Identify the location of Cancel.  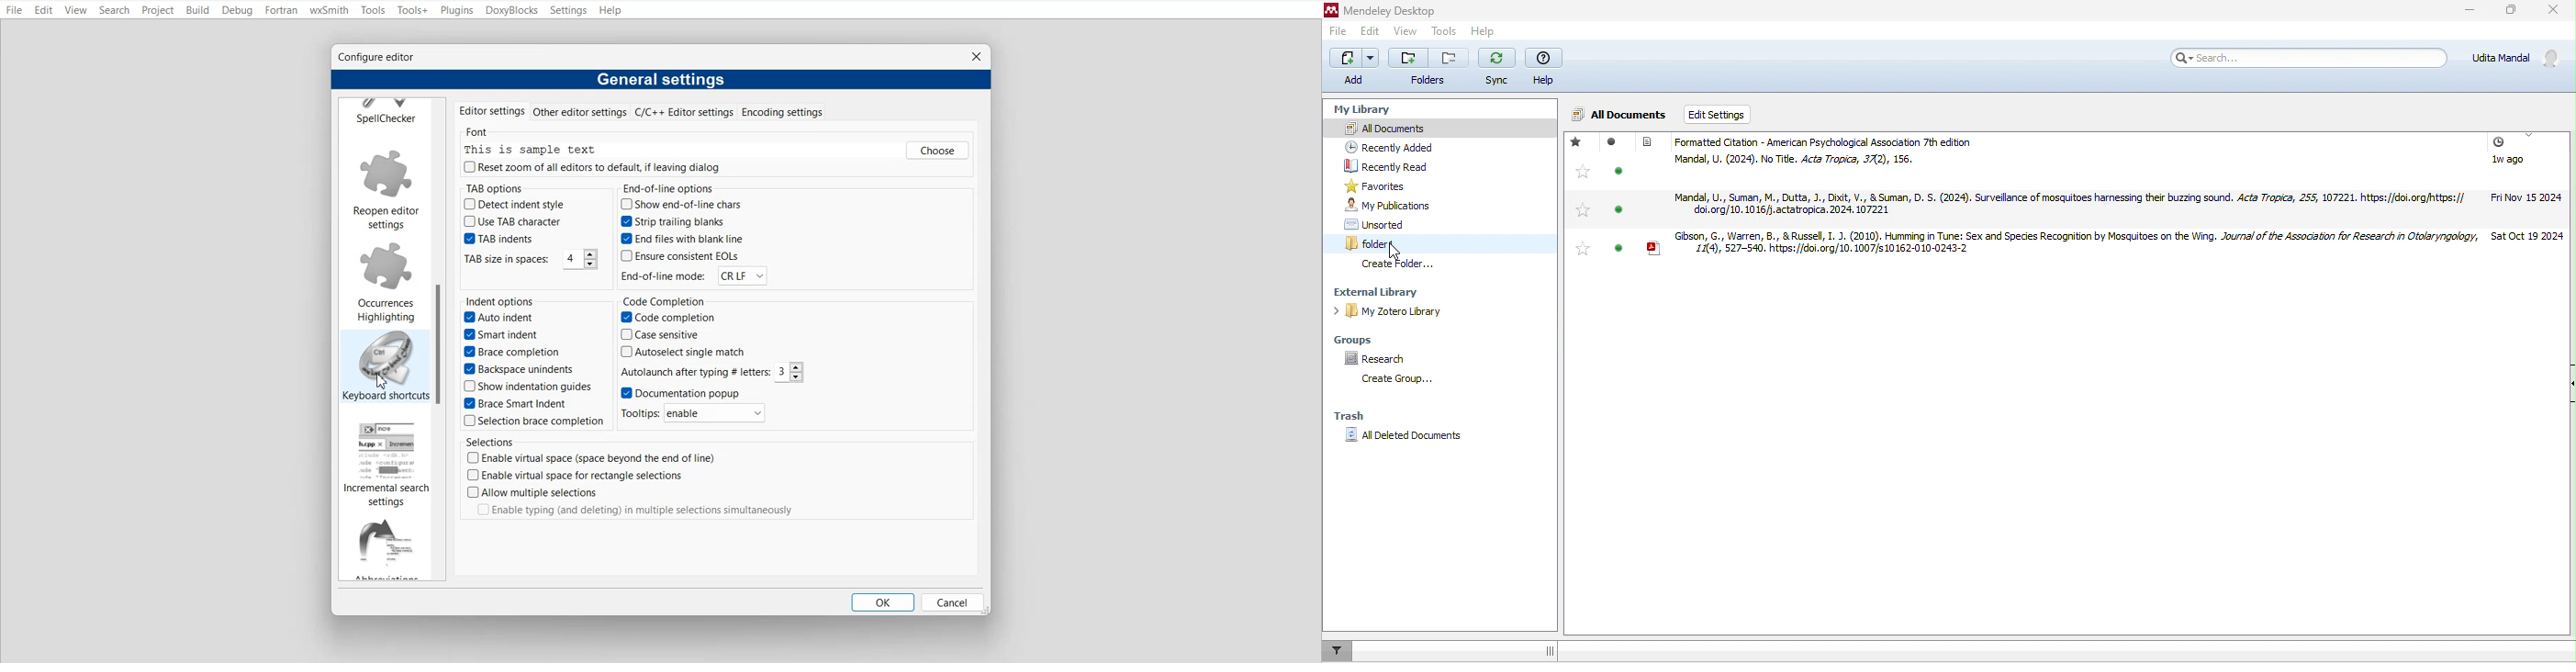
(952, 602).